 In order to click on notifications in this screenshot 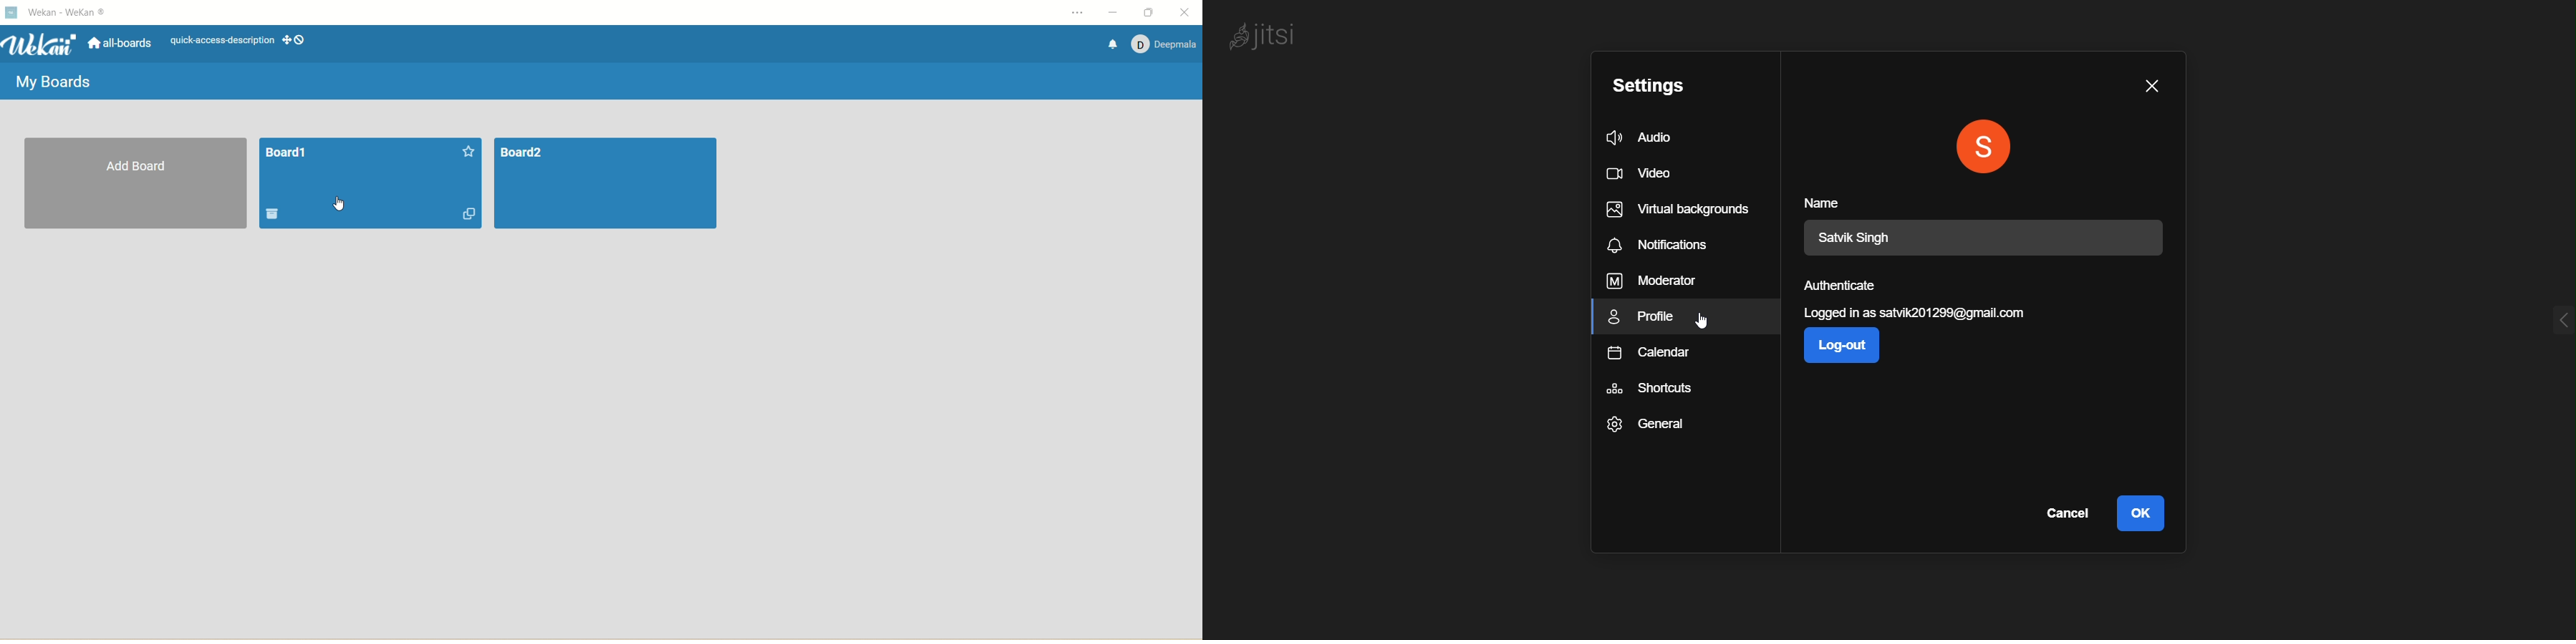, I will do `click(1661, 246)`.